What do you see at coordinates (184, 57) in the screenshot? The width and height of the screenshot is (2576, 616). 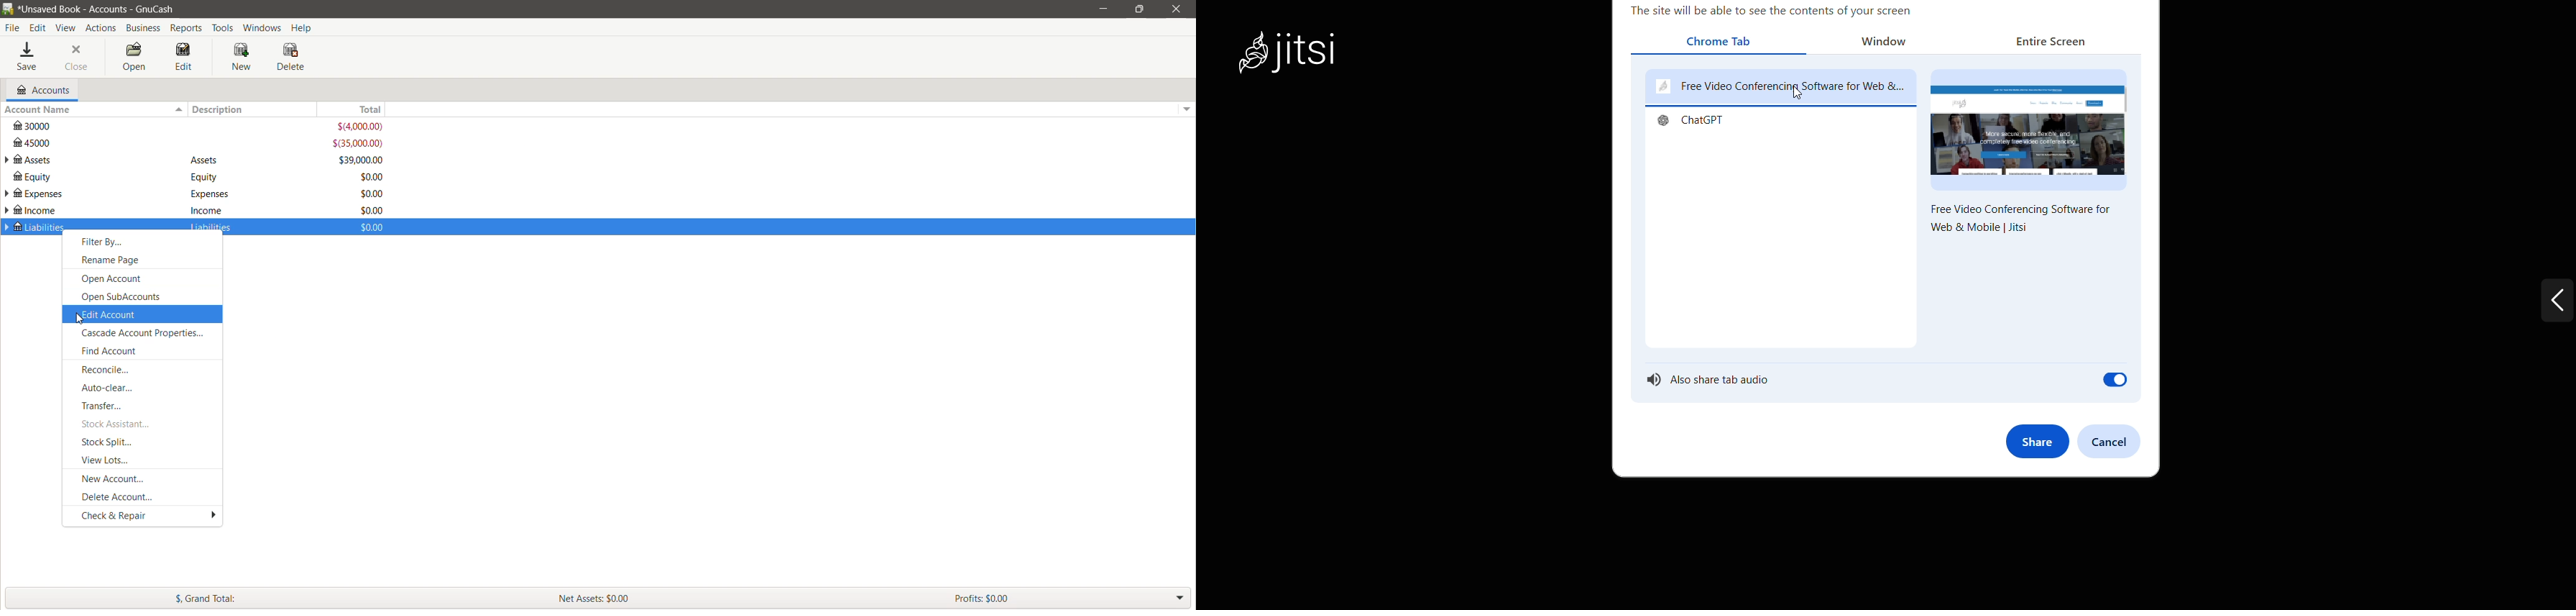 I see `Edit` at bounding box center [184, 57].